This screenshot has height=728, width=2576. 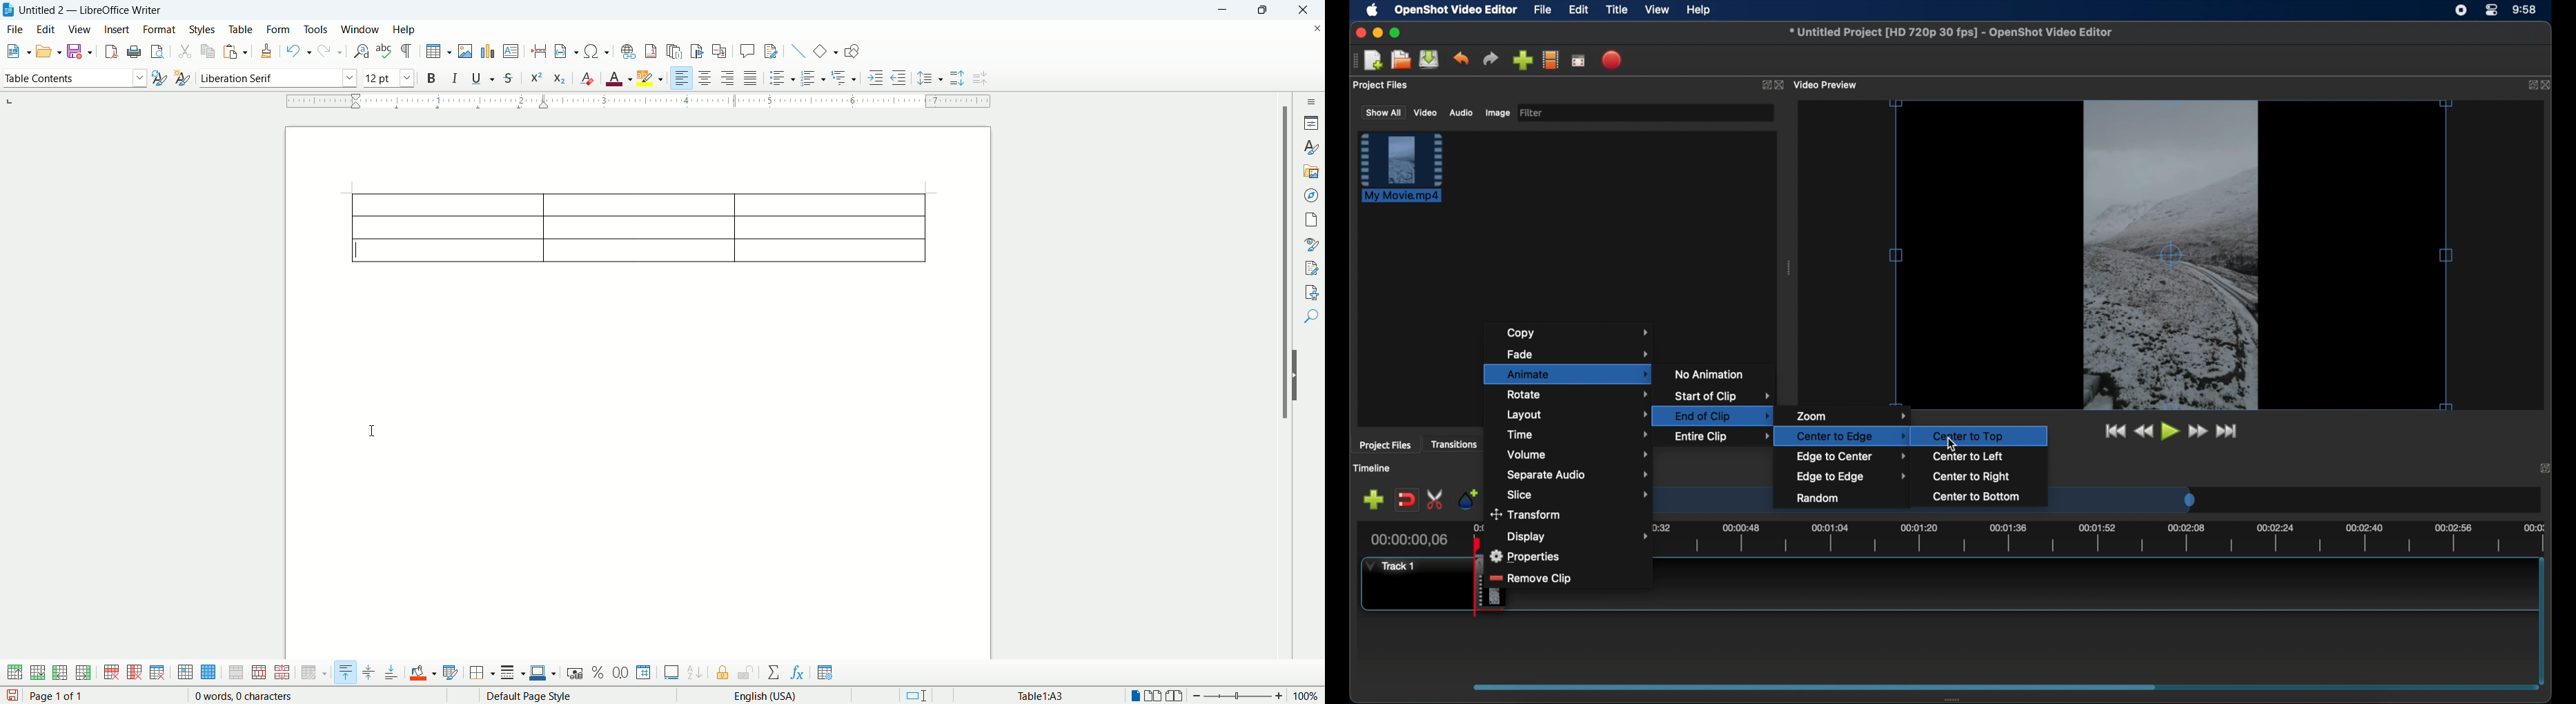 What do you see at coordinates (1578, 332) in the screenshot?
I see `copy menu` at bounding box center [1578, 332].